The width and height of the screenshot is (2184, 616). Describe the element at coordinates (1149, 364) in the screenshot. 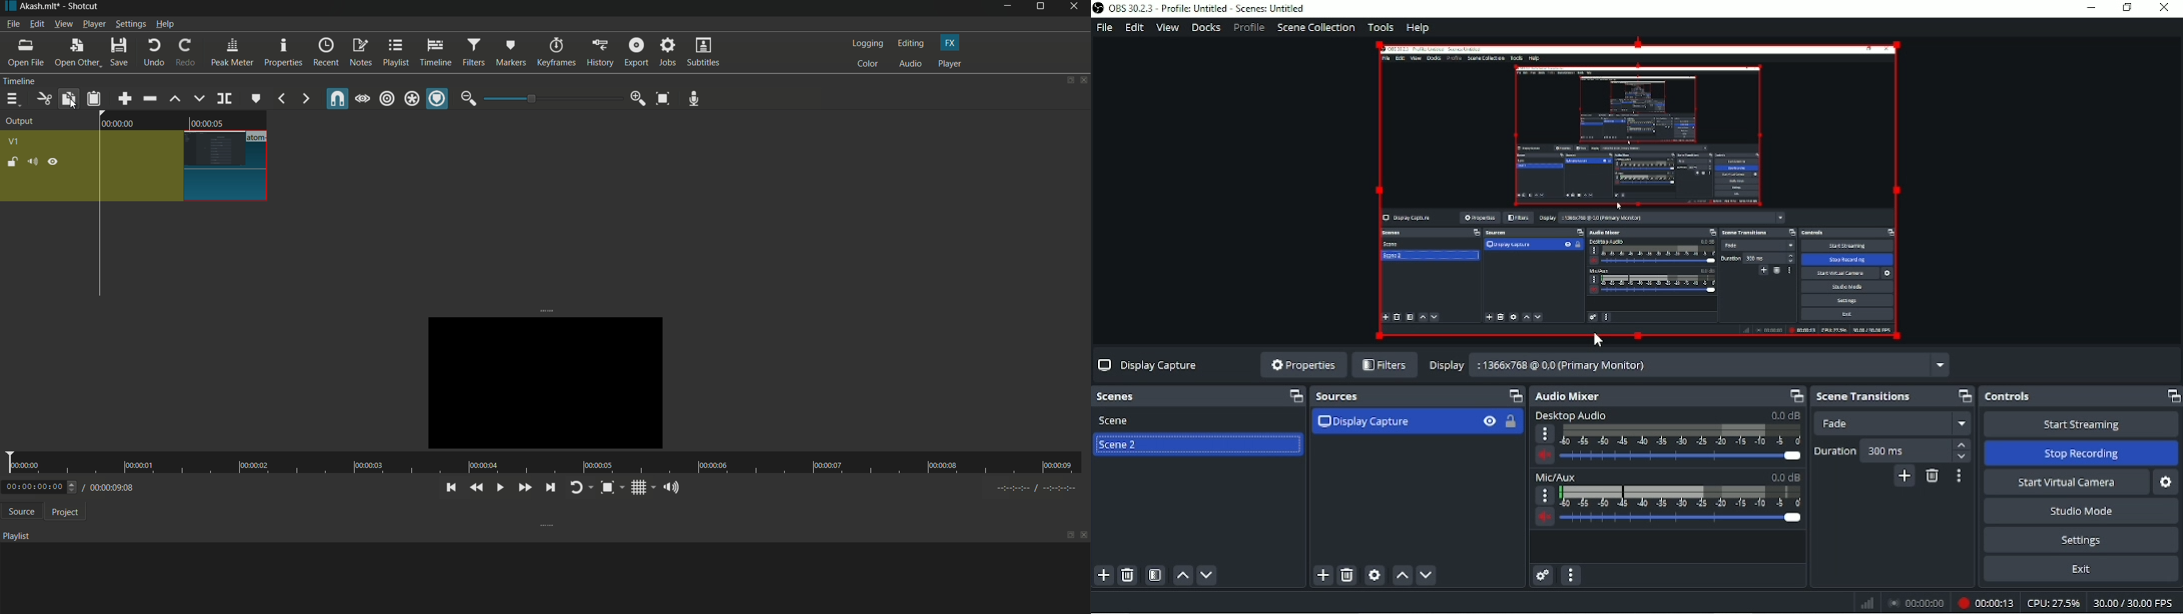

I see `Display Capture` at that location.